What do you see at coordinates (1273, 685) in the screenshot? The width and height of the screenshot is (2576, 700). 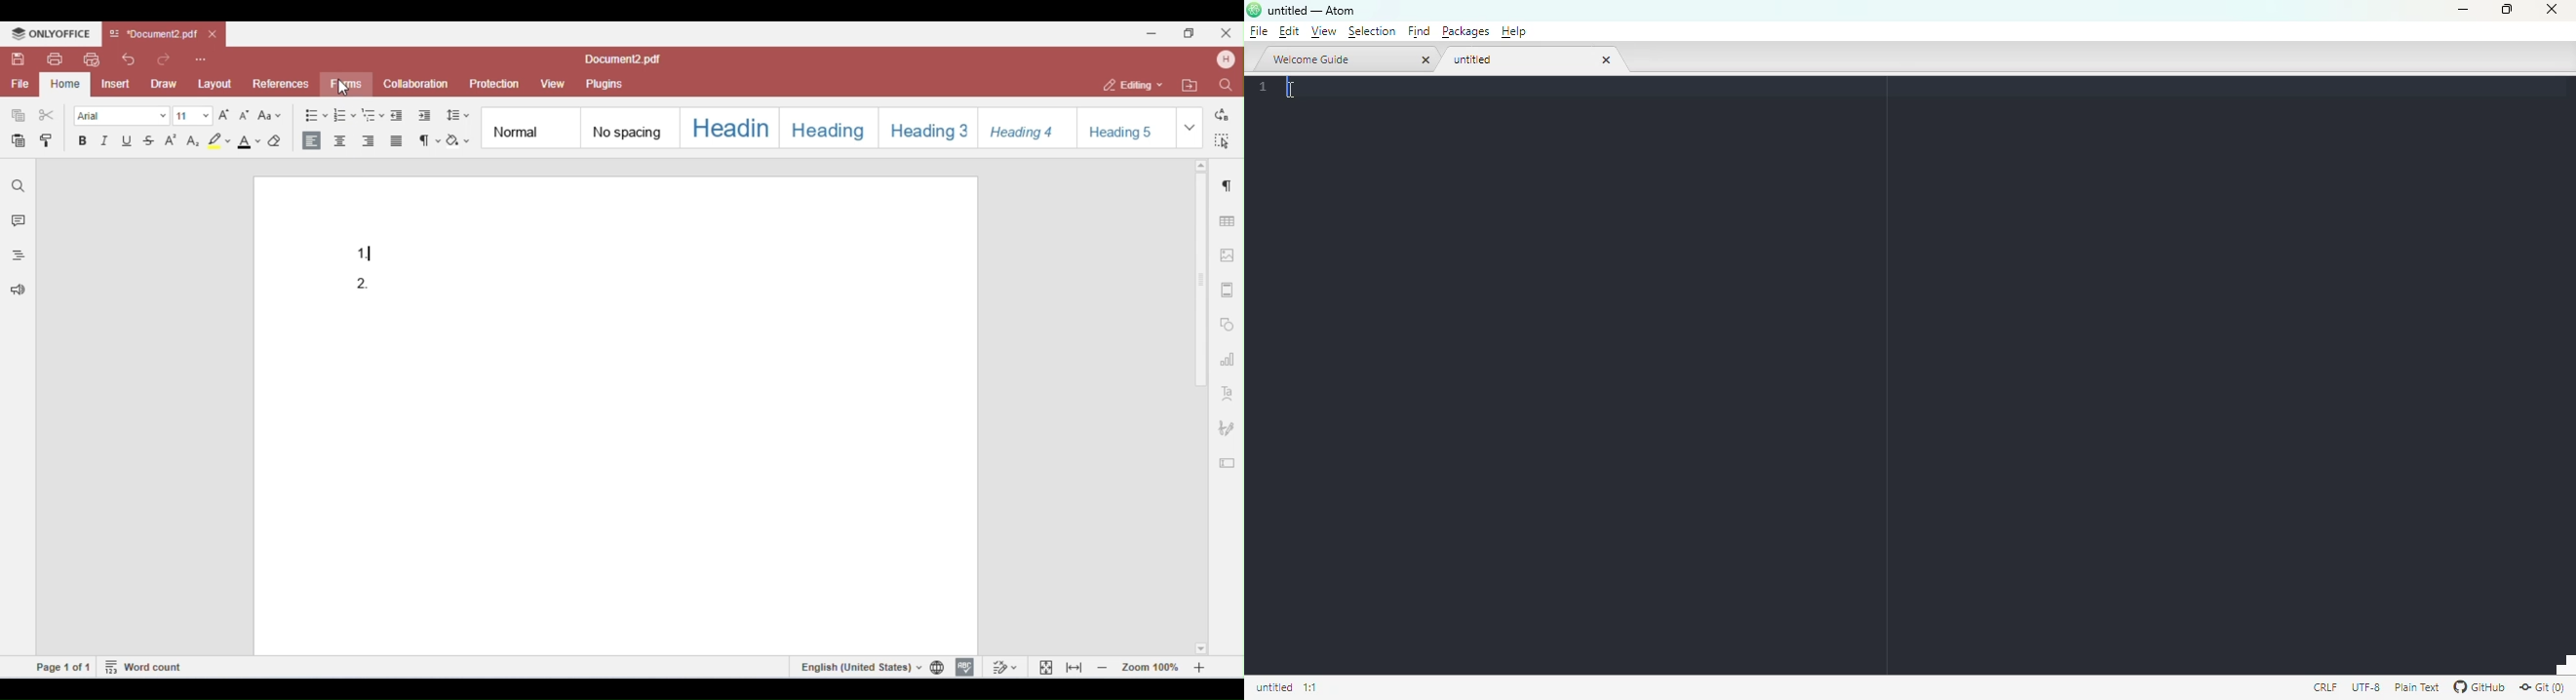 I see `click to copy absolute file path` at bounding box center [1273, 685].